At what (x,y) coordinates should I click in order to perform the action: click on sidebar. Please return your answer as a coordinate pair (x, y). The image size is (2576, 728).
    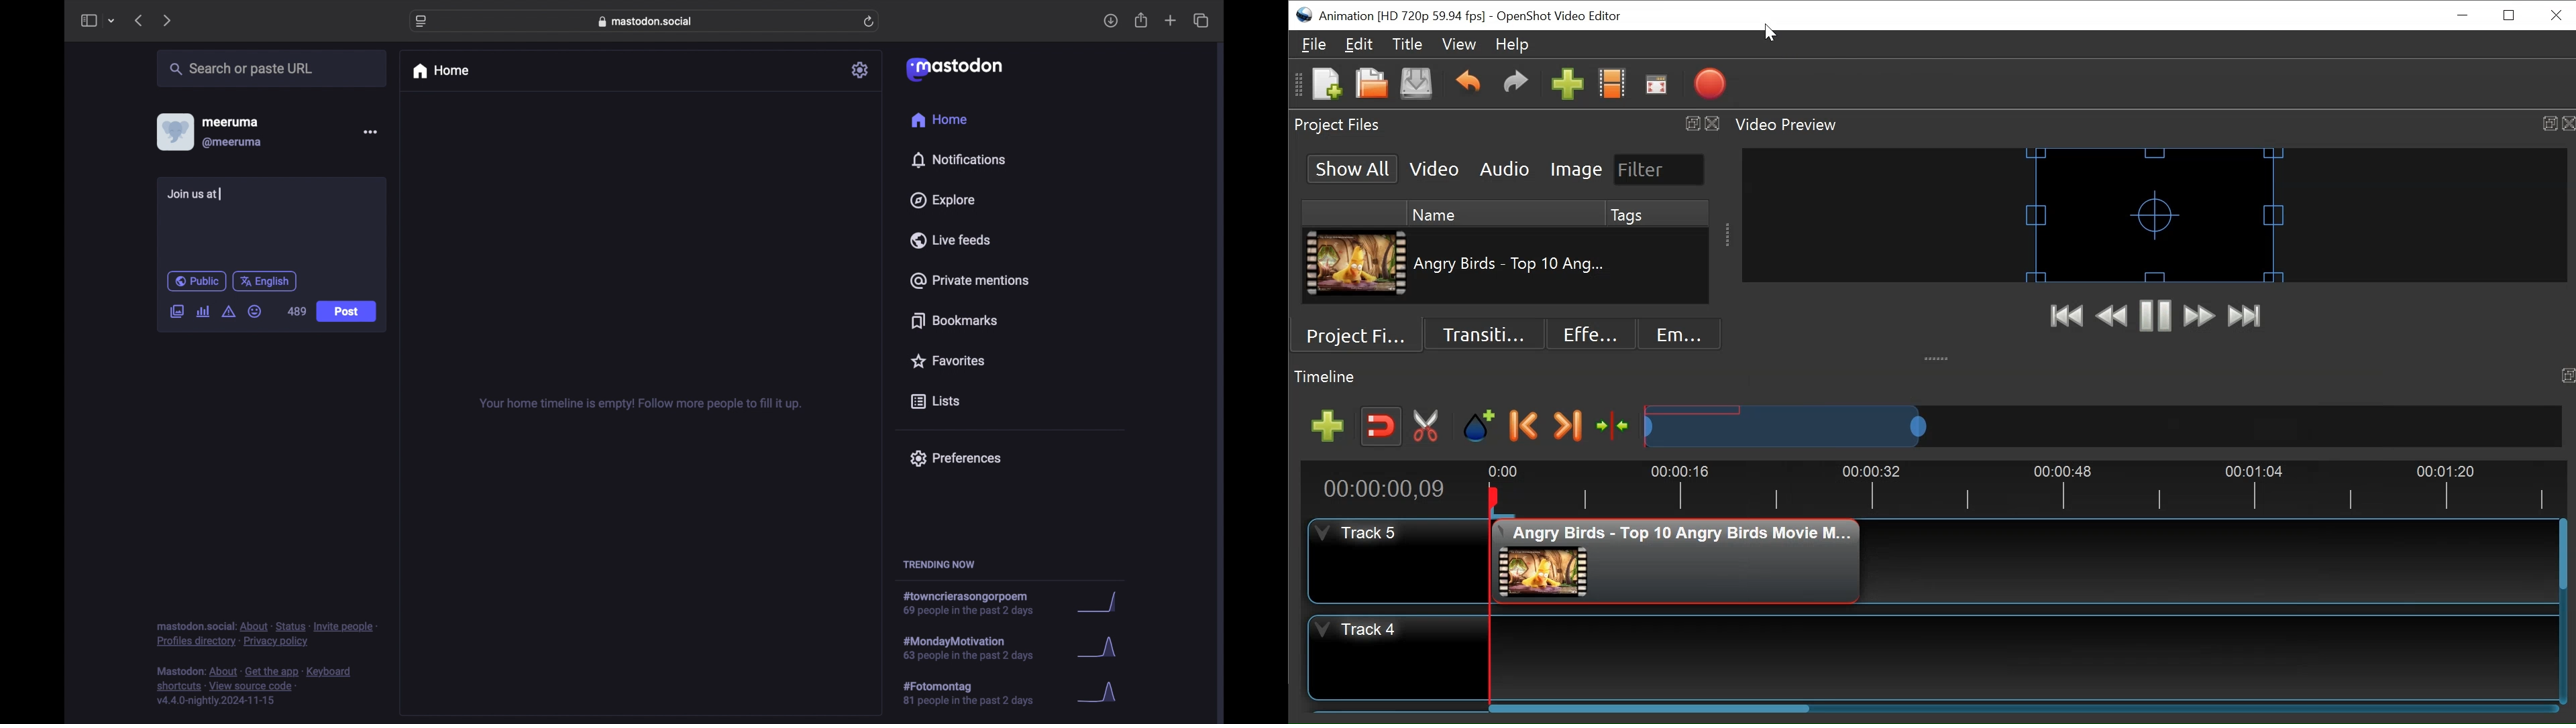
    Looking at the image, I should click on (88, 20).